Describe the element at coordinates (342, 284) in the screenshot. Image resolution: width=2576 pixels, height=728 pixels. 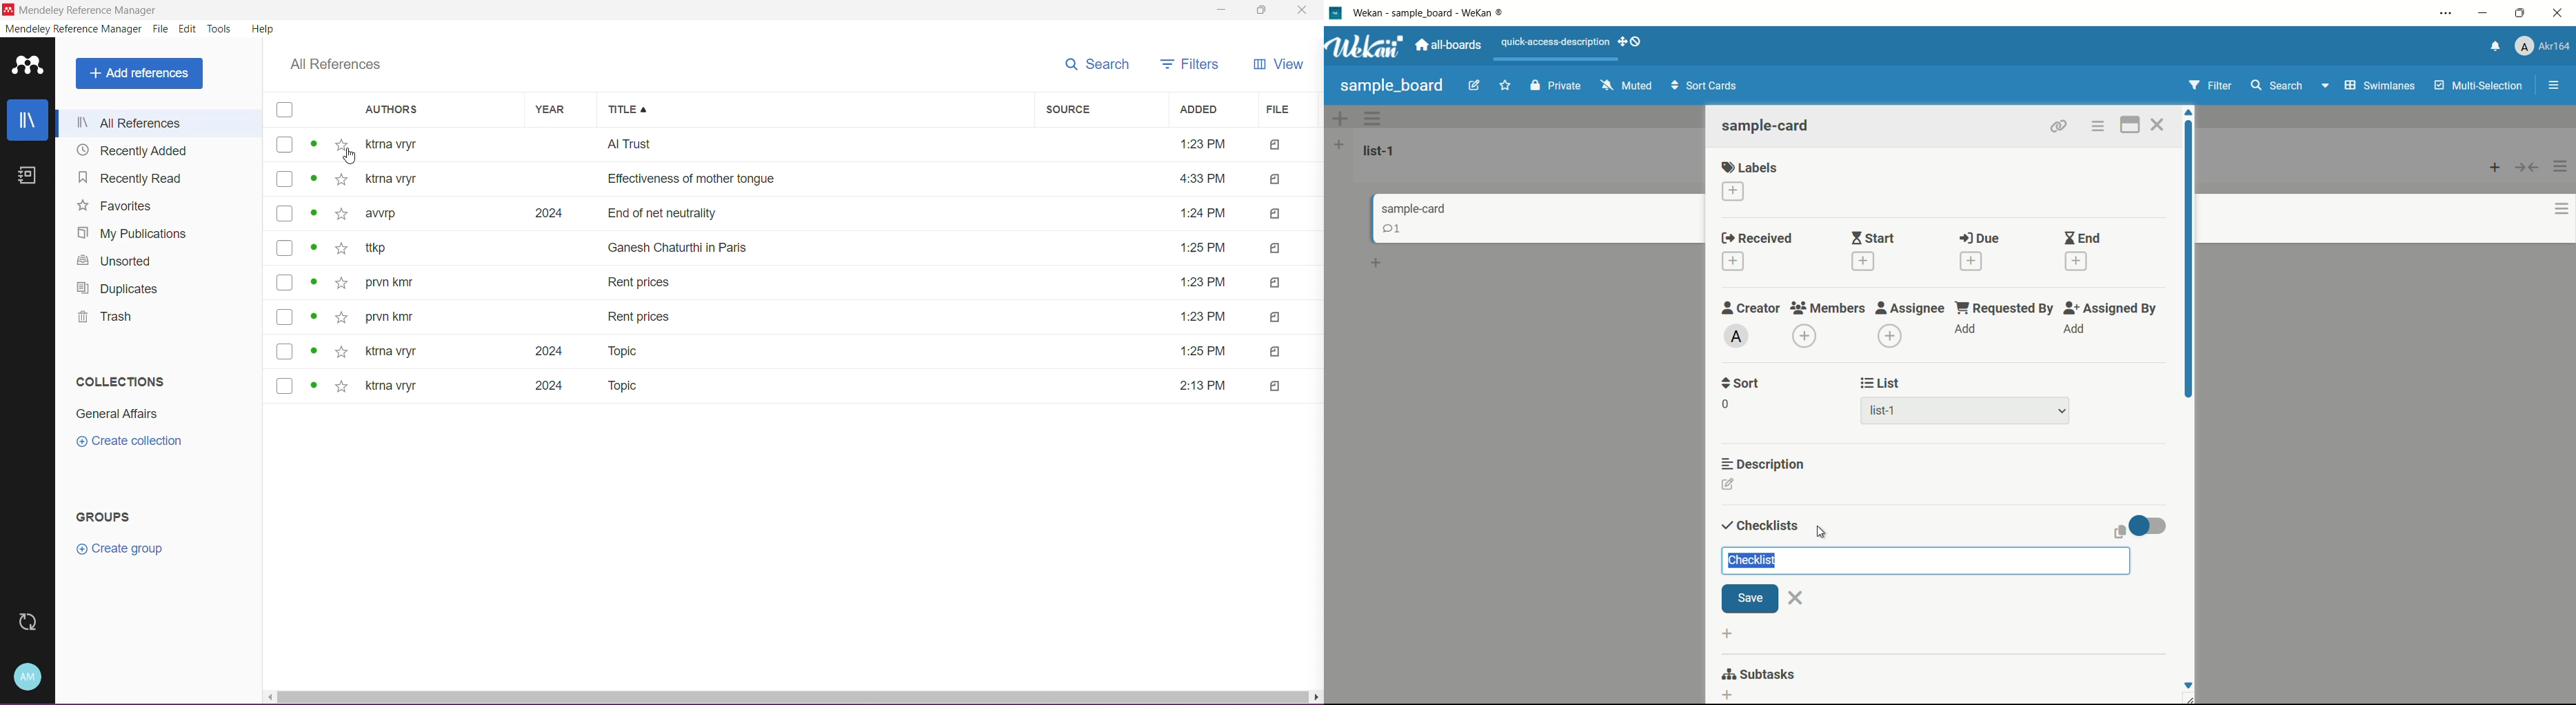
I see `Add to favorite` at that location.